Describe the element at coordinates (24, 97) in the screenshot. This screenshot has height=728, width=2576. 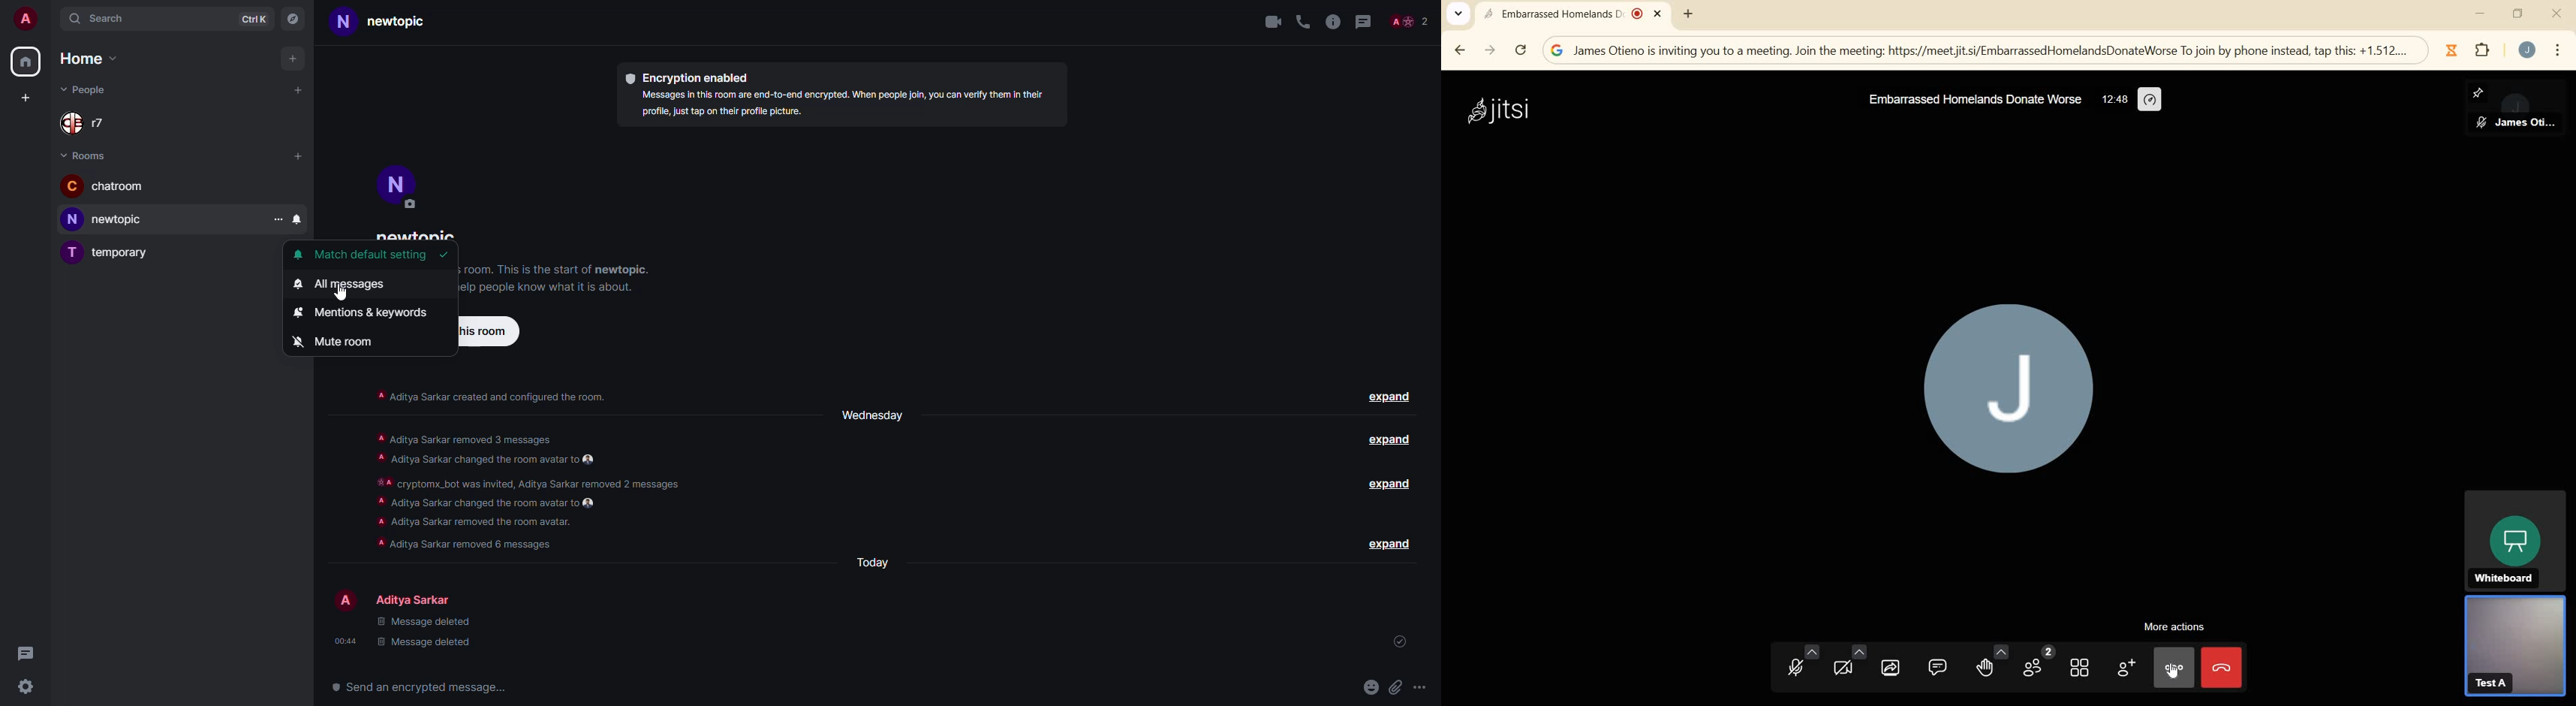
I see `add` at that location.